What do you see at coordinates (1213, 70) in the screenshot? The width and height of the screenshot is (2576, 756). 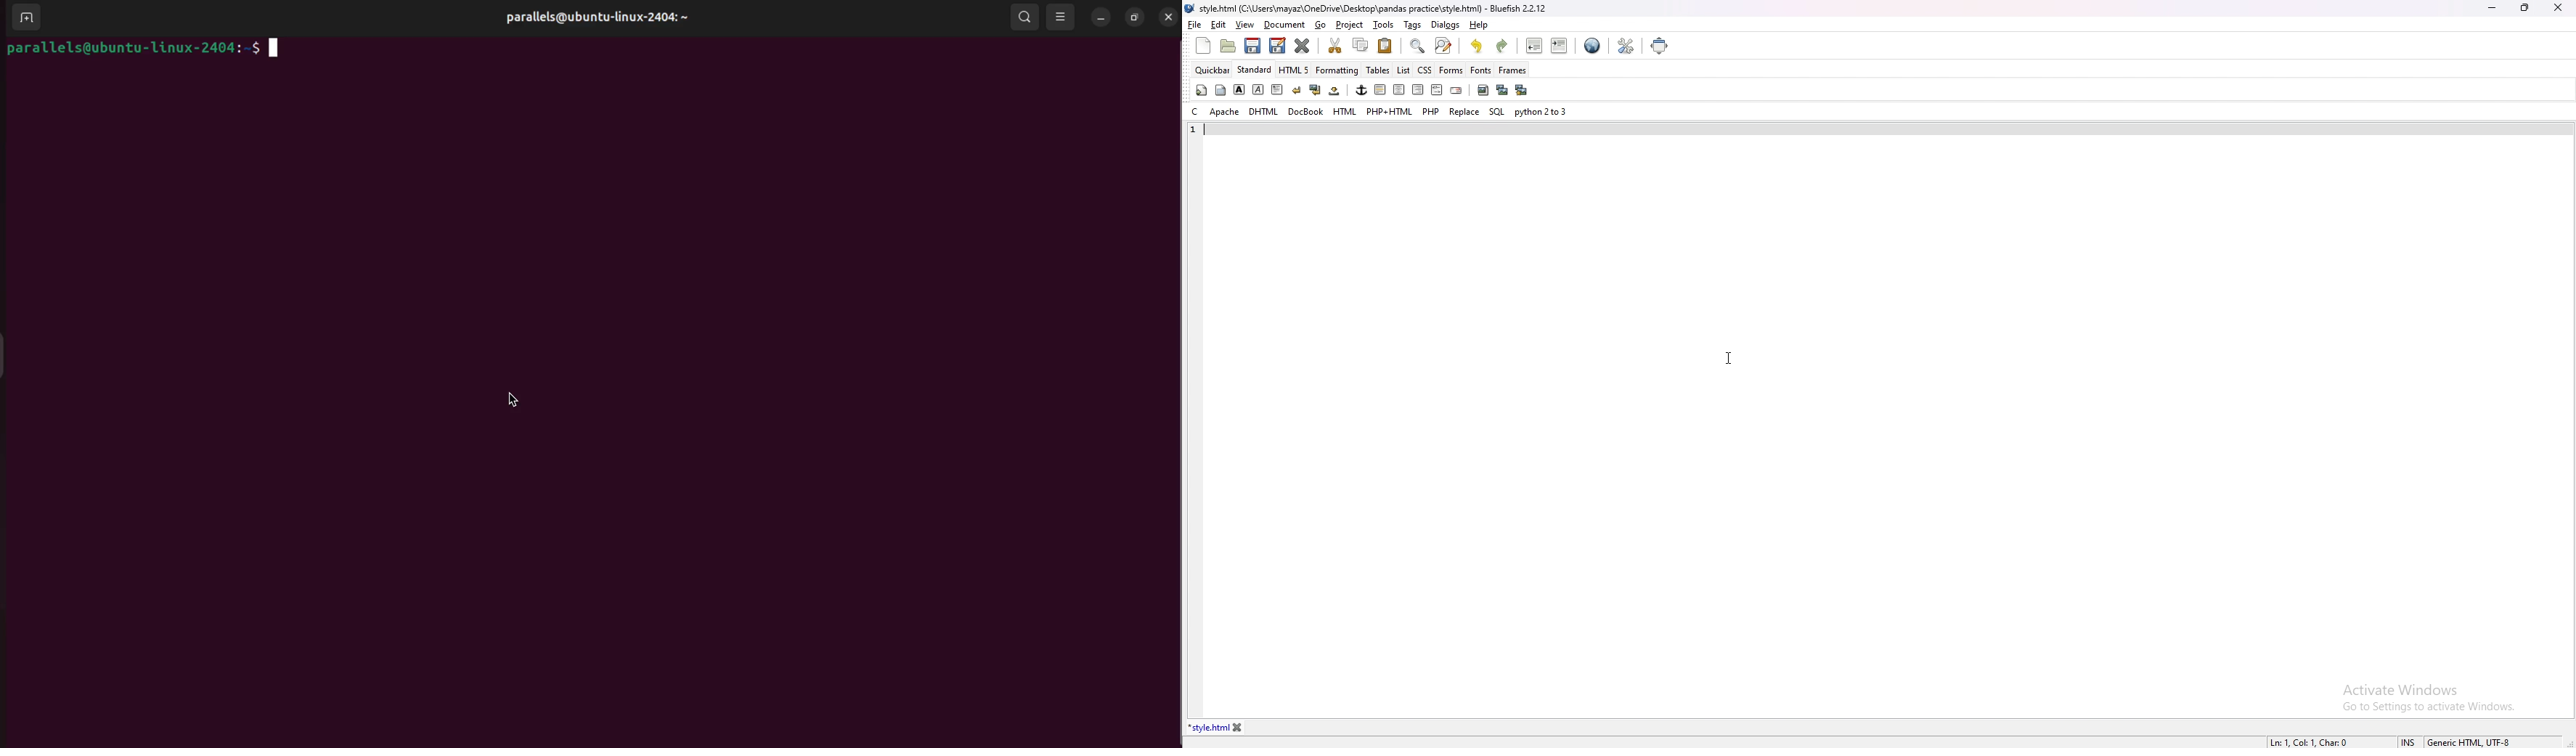 I see `quickbar` at bounding box center [1213, 70].